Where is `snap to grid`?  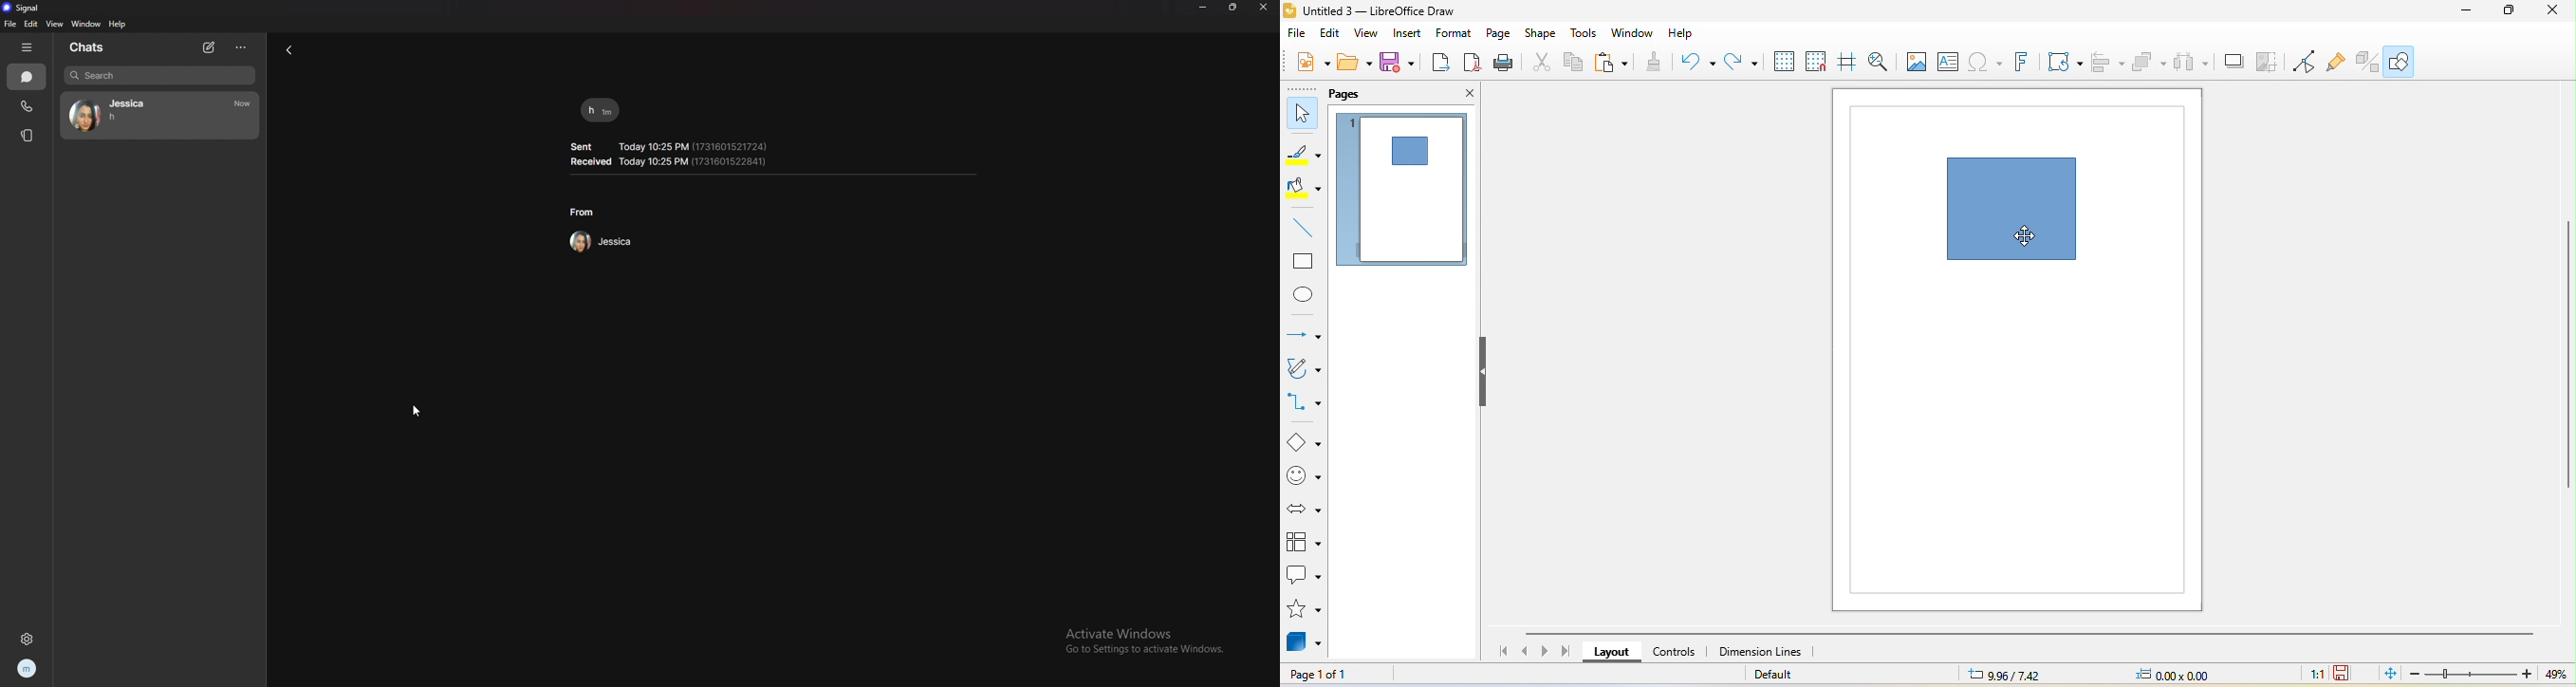
snap to grid is located at coordinates (1815, 65).